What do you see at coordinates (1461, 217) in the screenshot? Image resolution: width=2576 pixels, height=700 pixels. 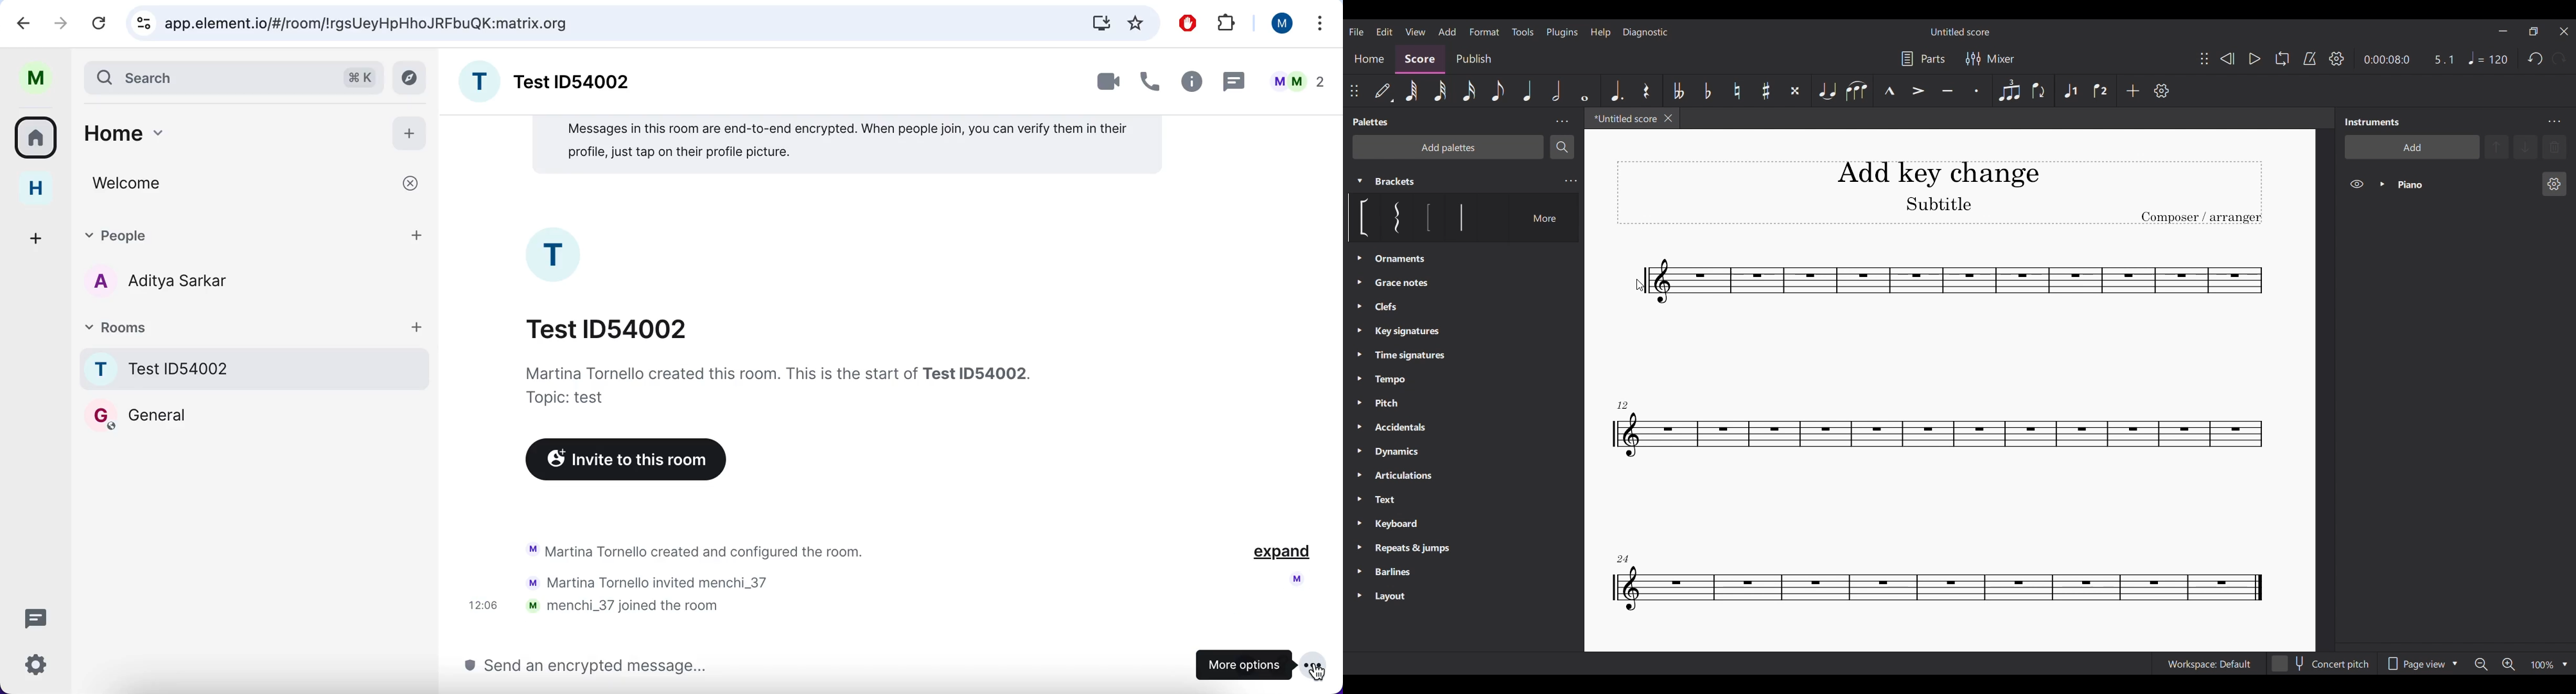 I see `Current bracket selection highlighted` at bounding box center [1461, 217].